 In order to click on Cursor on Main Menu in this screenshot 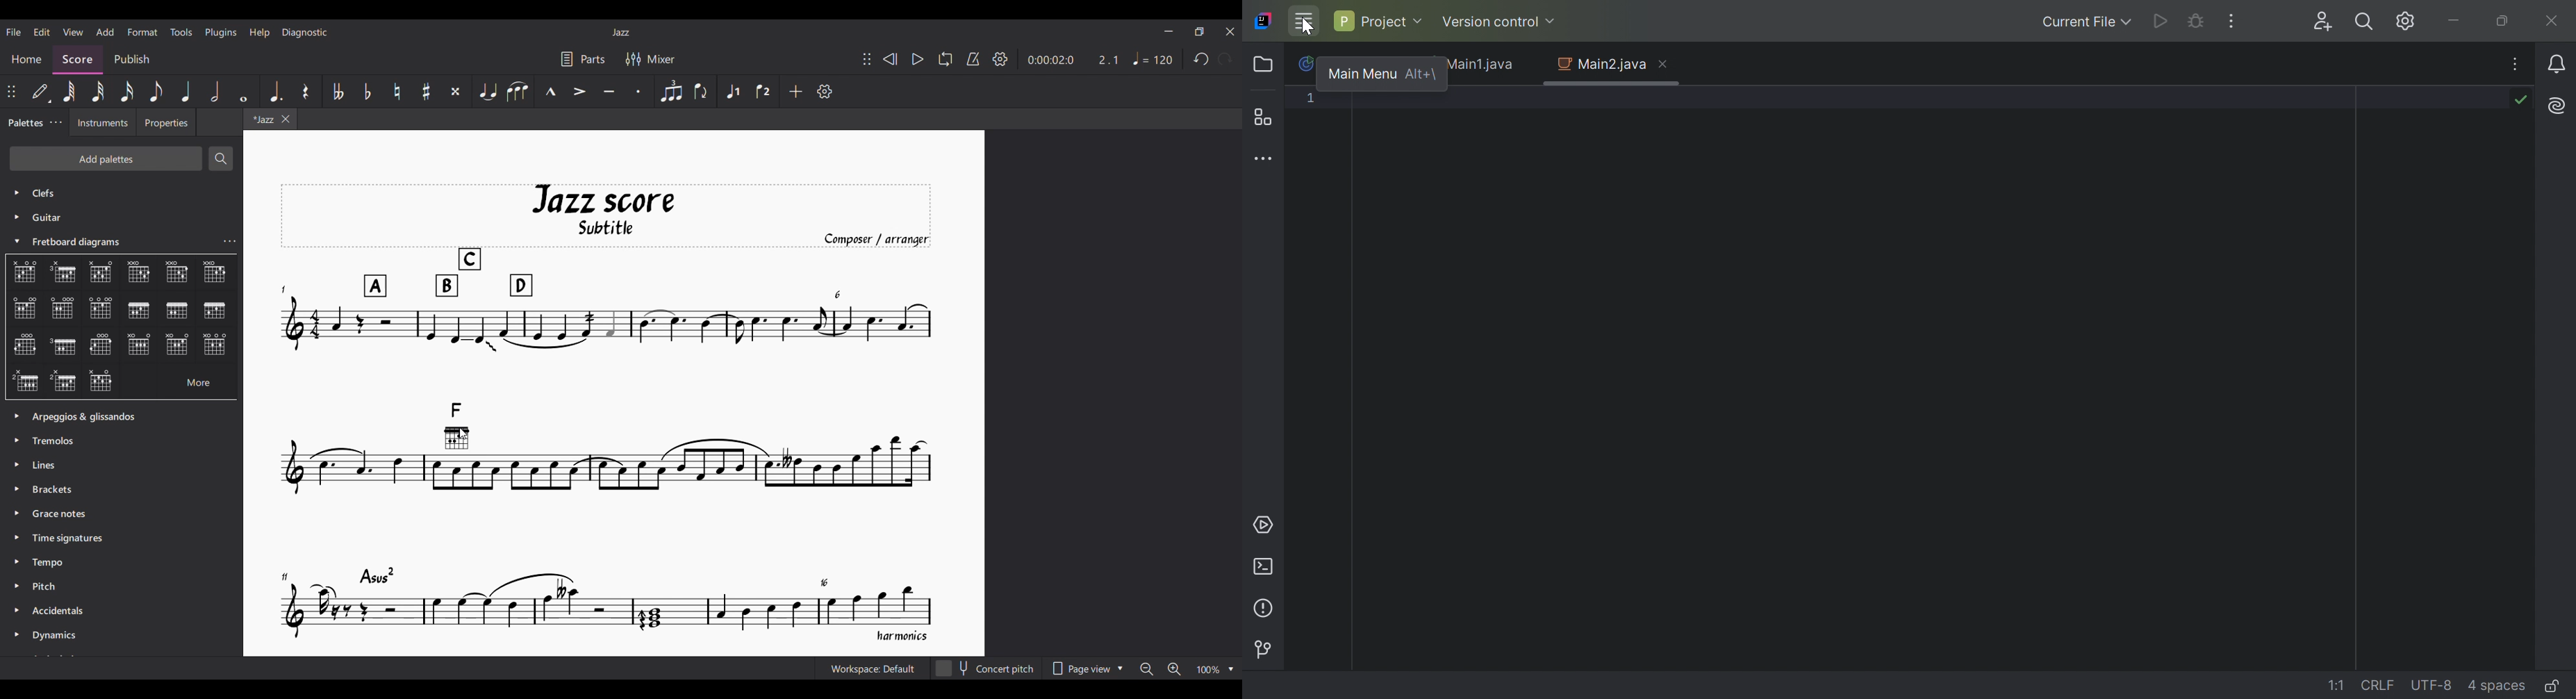, I will do `click(1304, 22)`.